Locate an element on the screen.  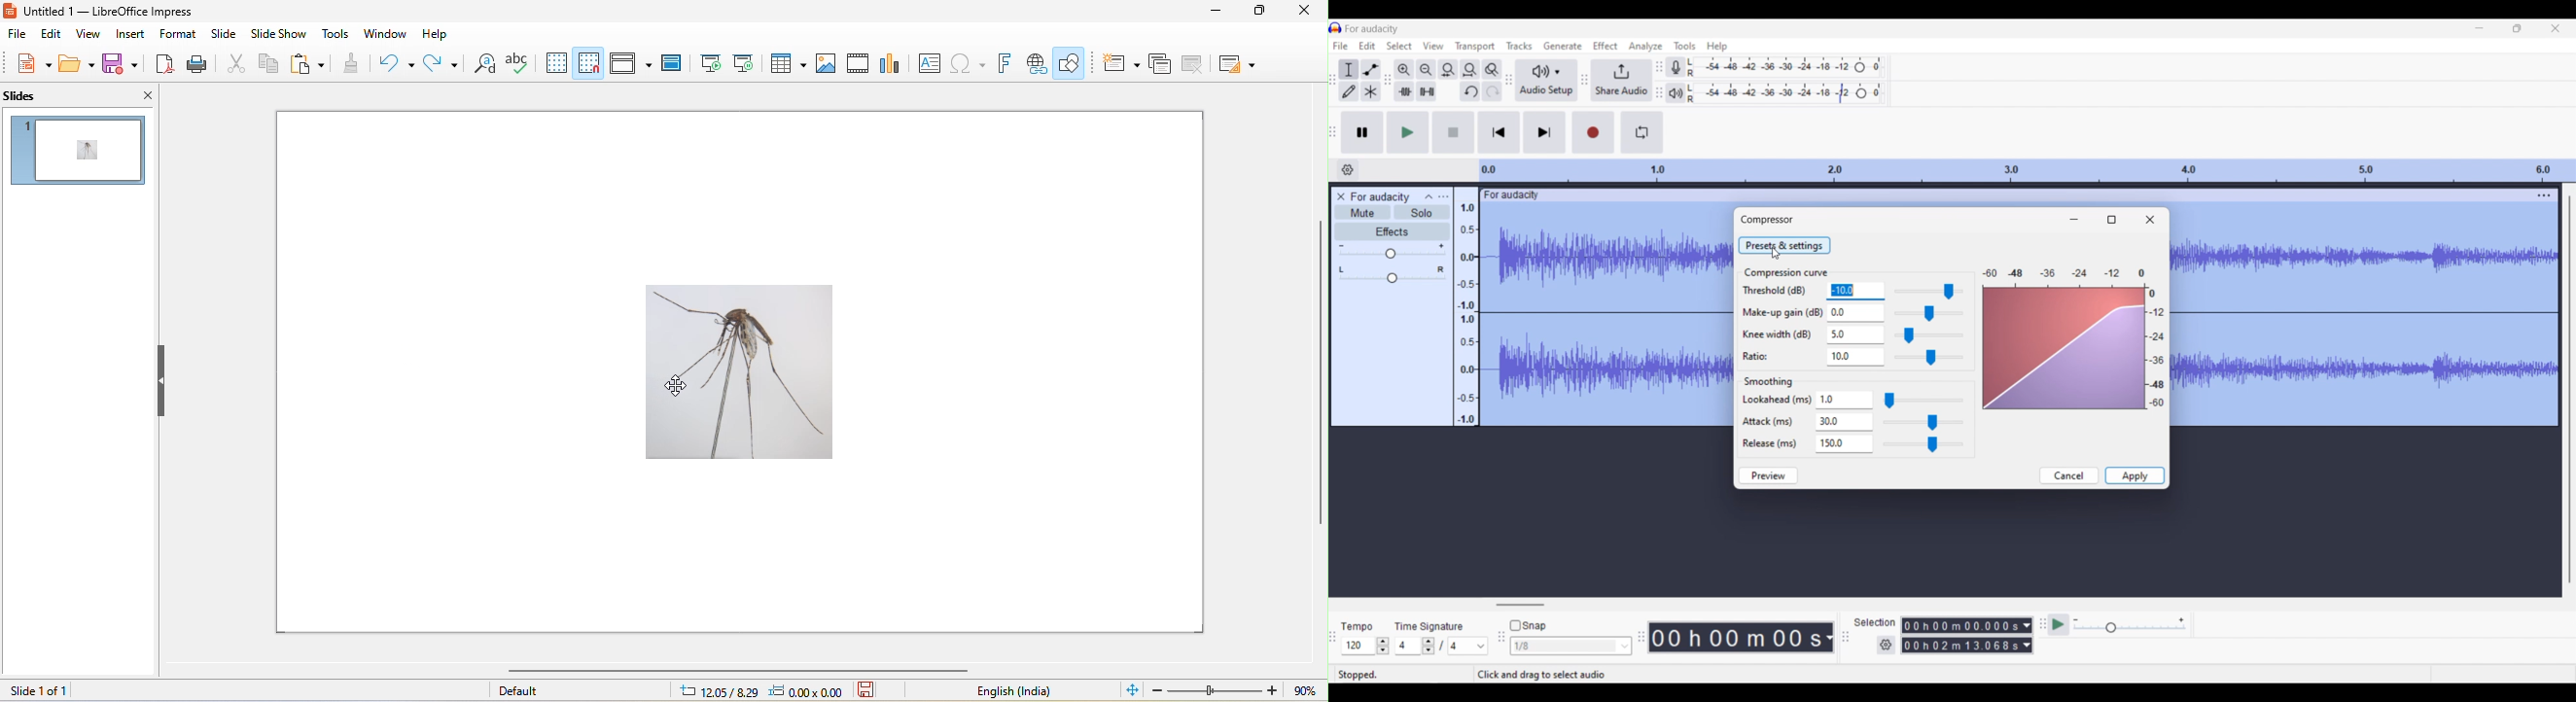
table is located at coordinates (787, 62).